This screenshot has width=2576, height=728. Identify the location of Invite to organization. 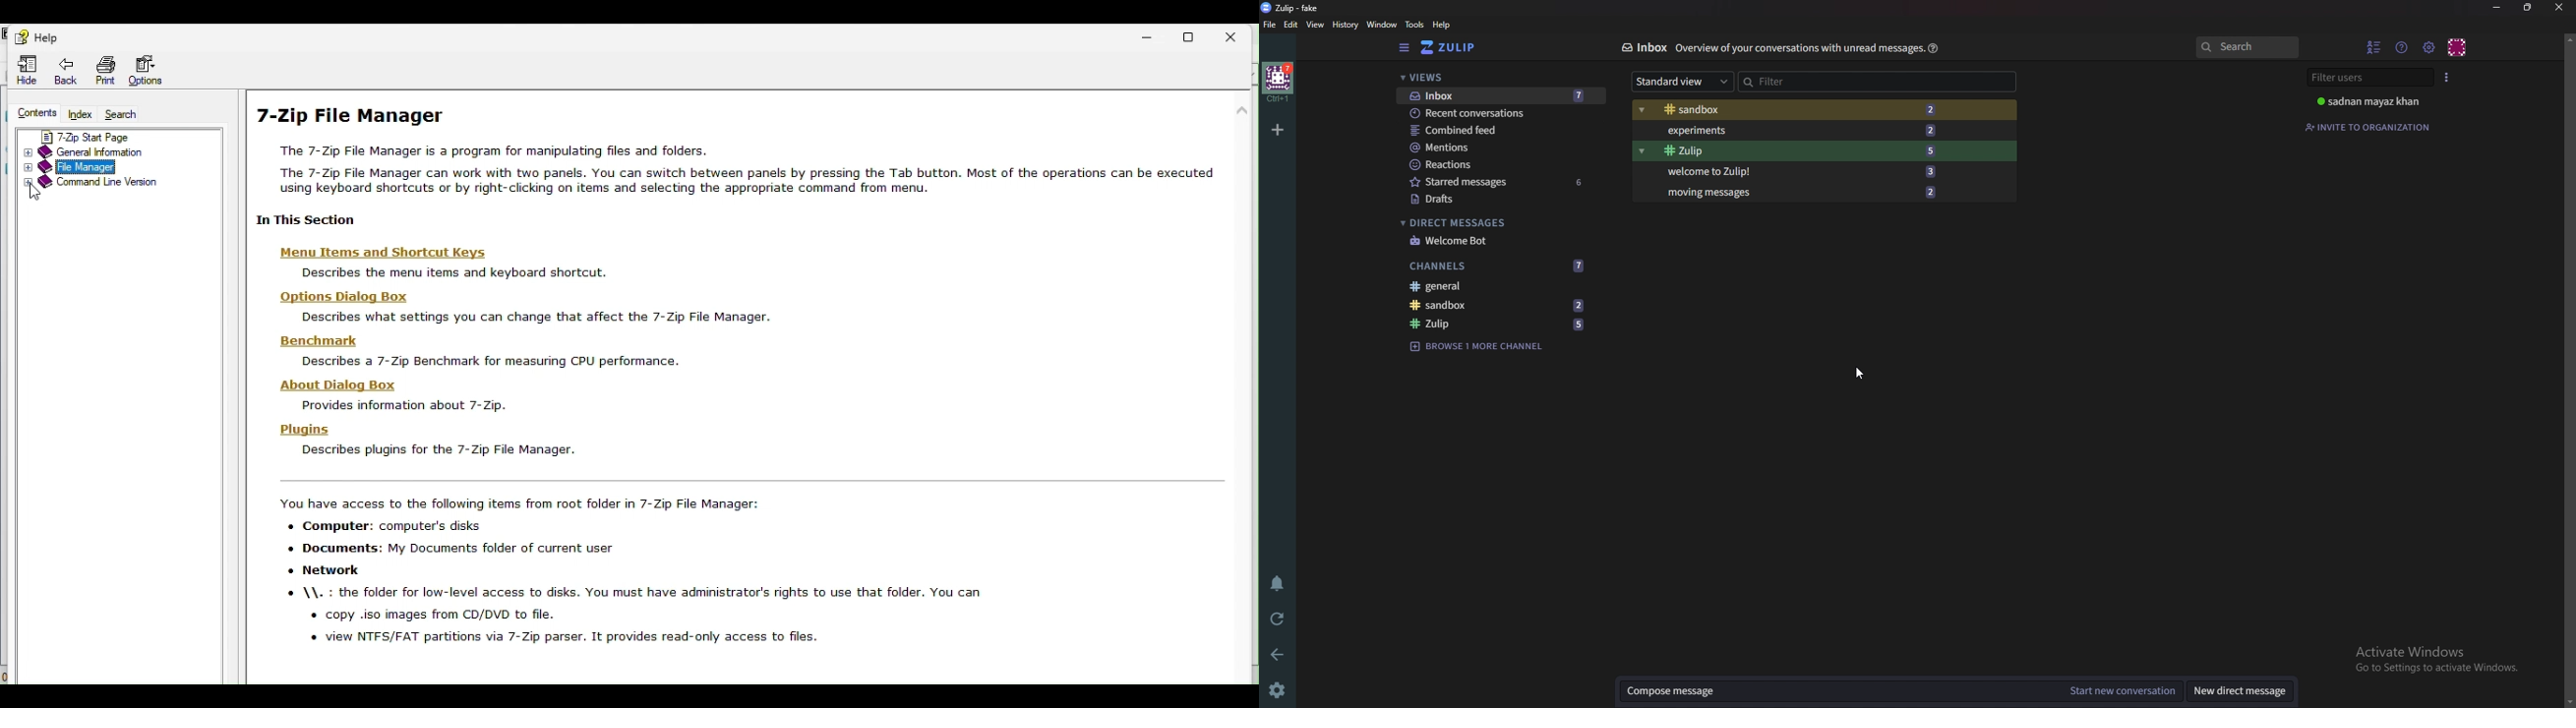
(2370, 127).